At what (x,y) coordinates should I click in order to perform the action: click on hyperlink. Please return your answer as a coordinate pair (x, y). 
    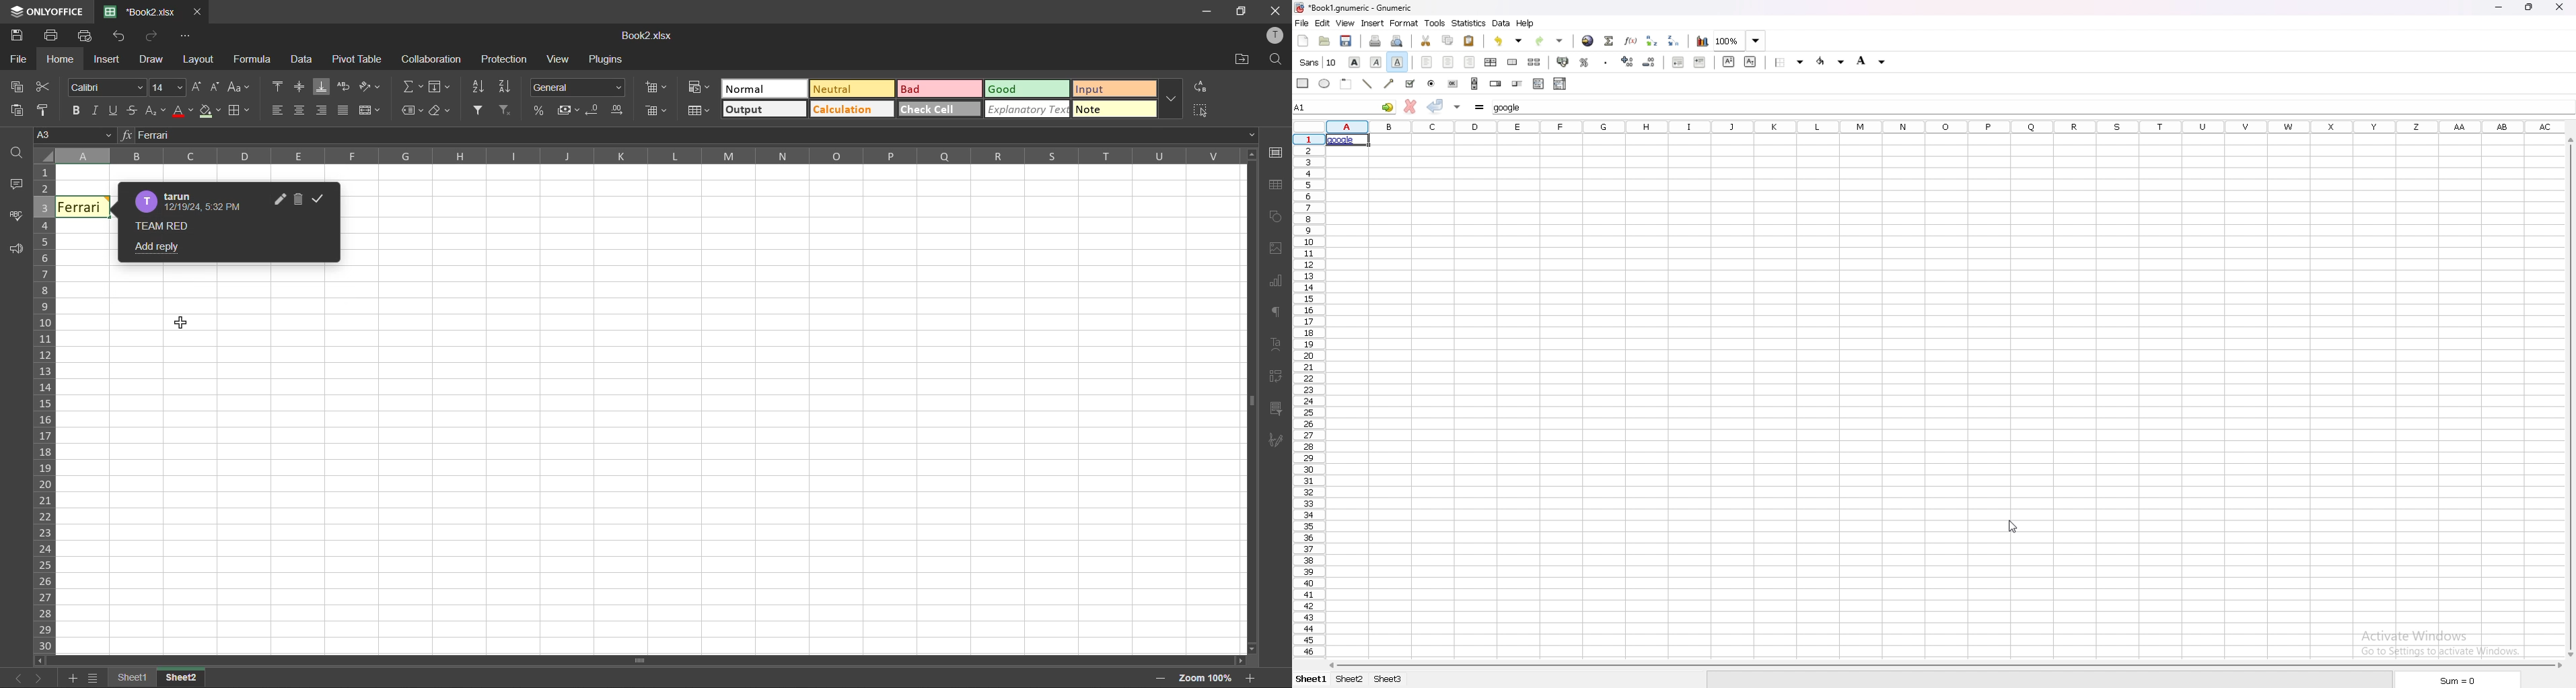
    Looking at the image, I should click on (1340, 140).